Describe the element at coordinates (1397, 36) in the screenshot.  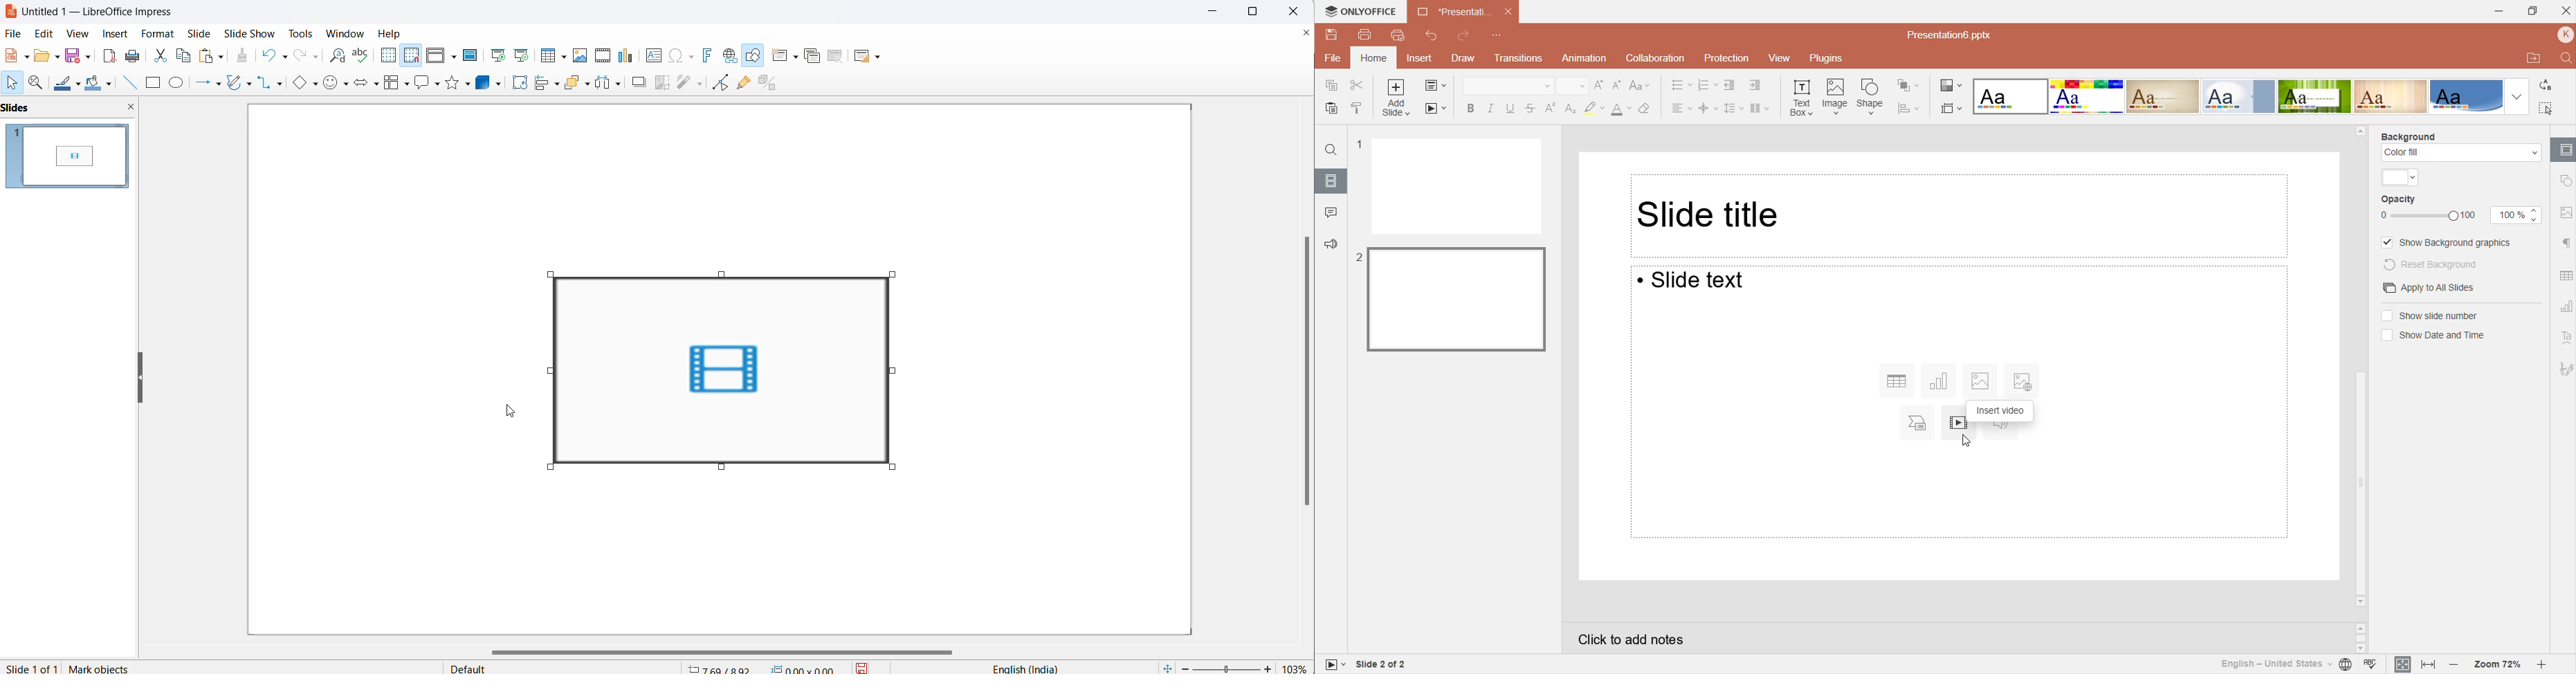
I see `Quick print` at that location.